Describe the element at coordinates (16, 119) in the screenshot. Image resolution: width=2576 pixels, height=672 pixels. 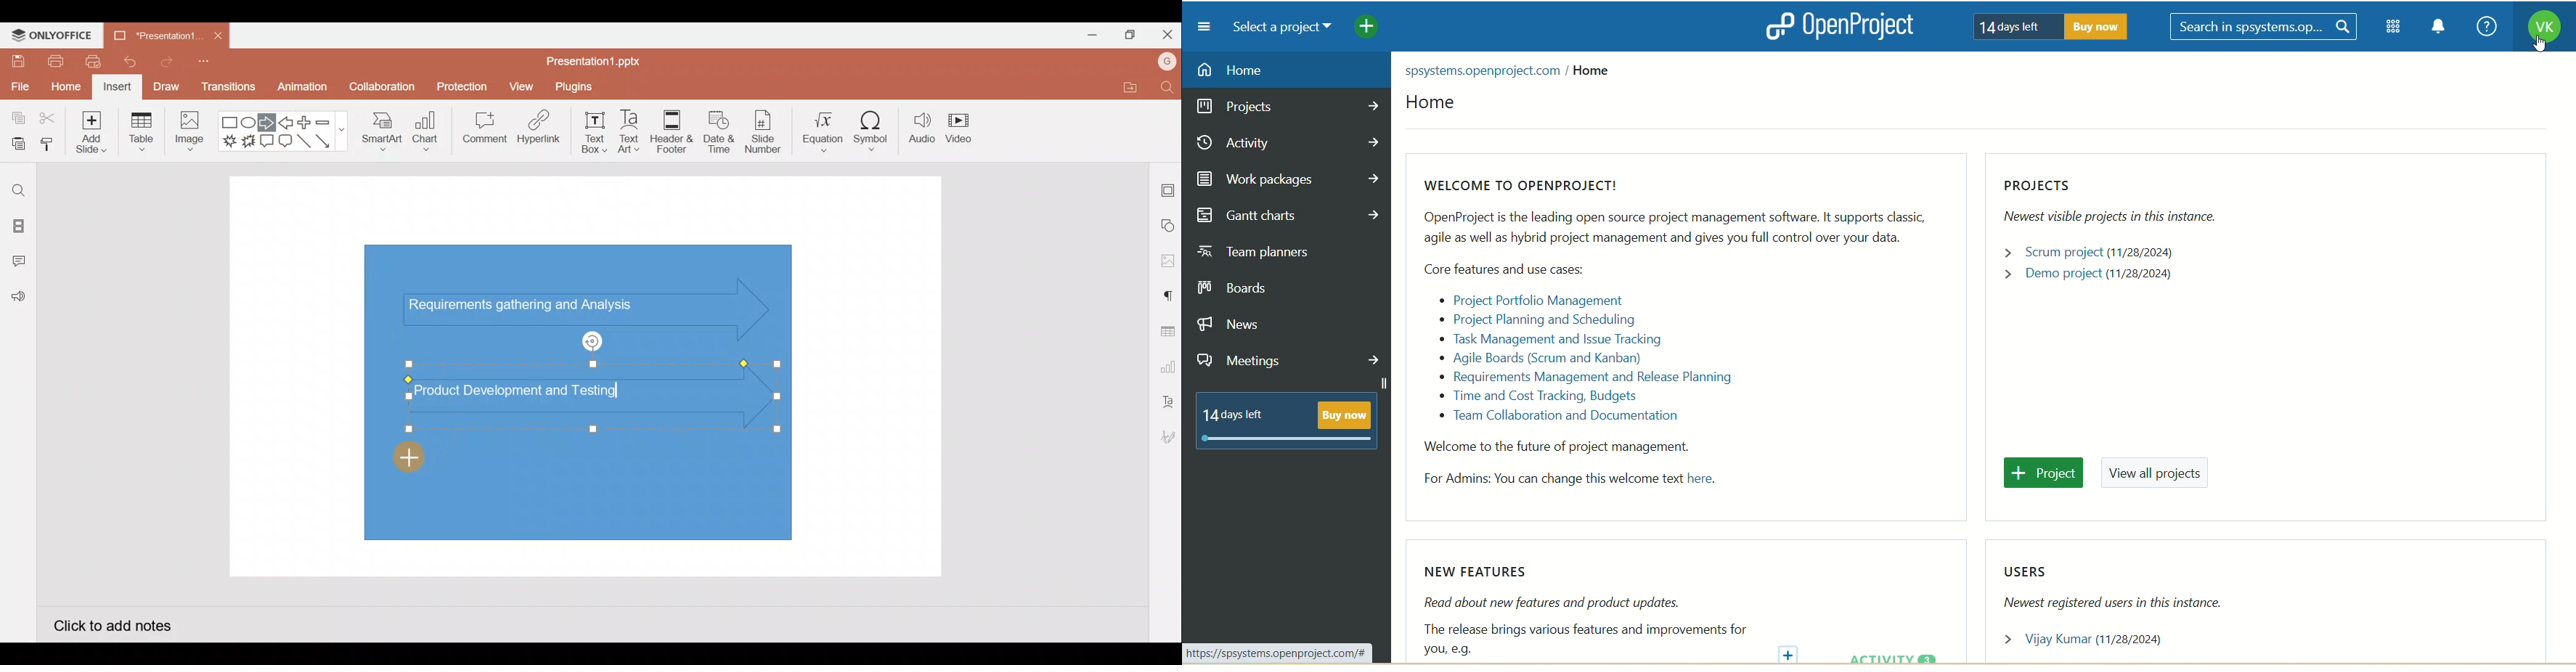
I see `Copy` at that location.